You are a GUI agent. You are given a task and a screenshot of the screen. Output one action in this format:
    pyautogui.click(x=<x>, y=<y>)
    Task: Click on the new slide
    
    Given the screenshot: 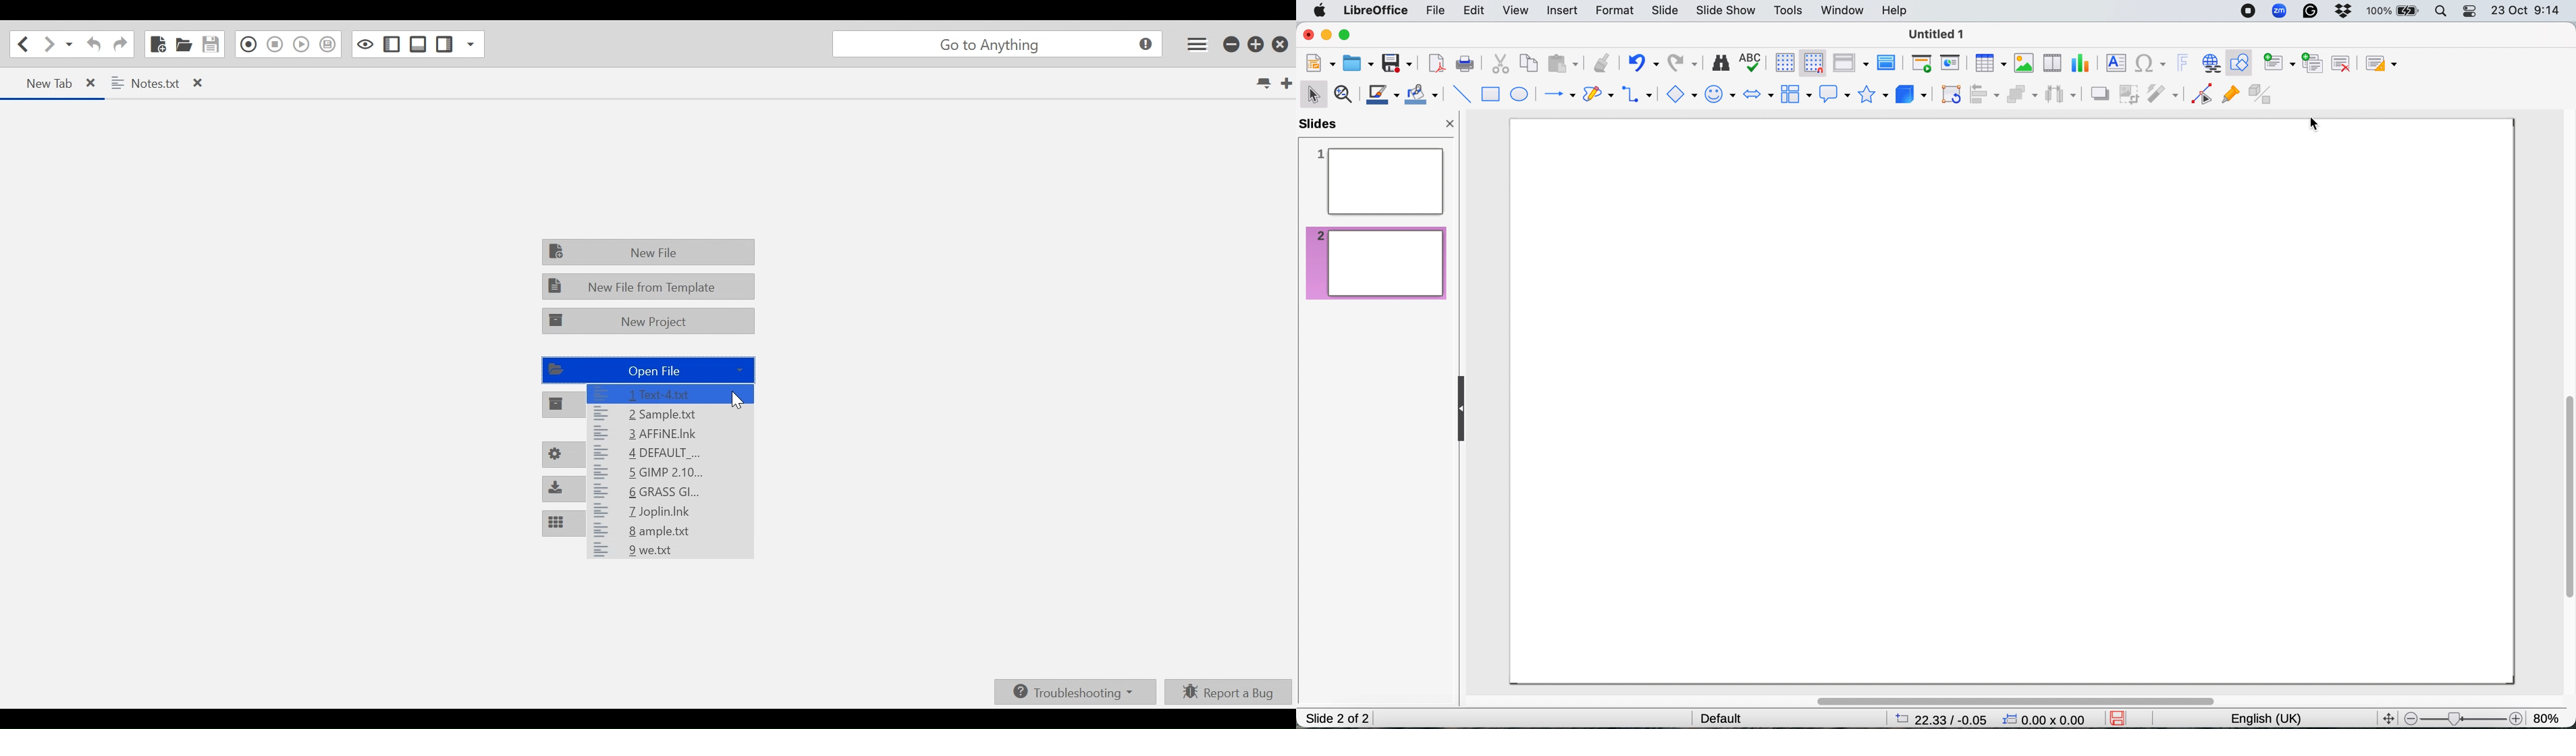 What is the action you would take?
    pyautogui.click(x=2277, y=61)
    